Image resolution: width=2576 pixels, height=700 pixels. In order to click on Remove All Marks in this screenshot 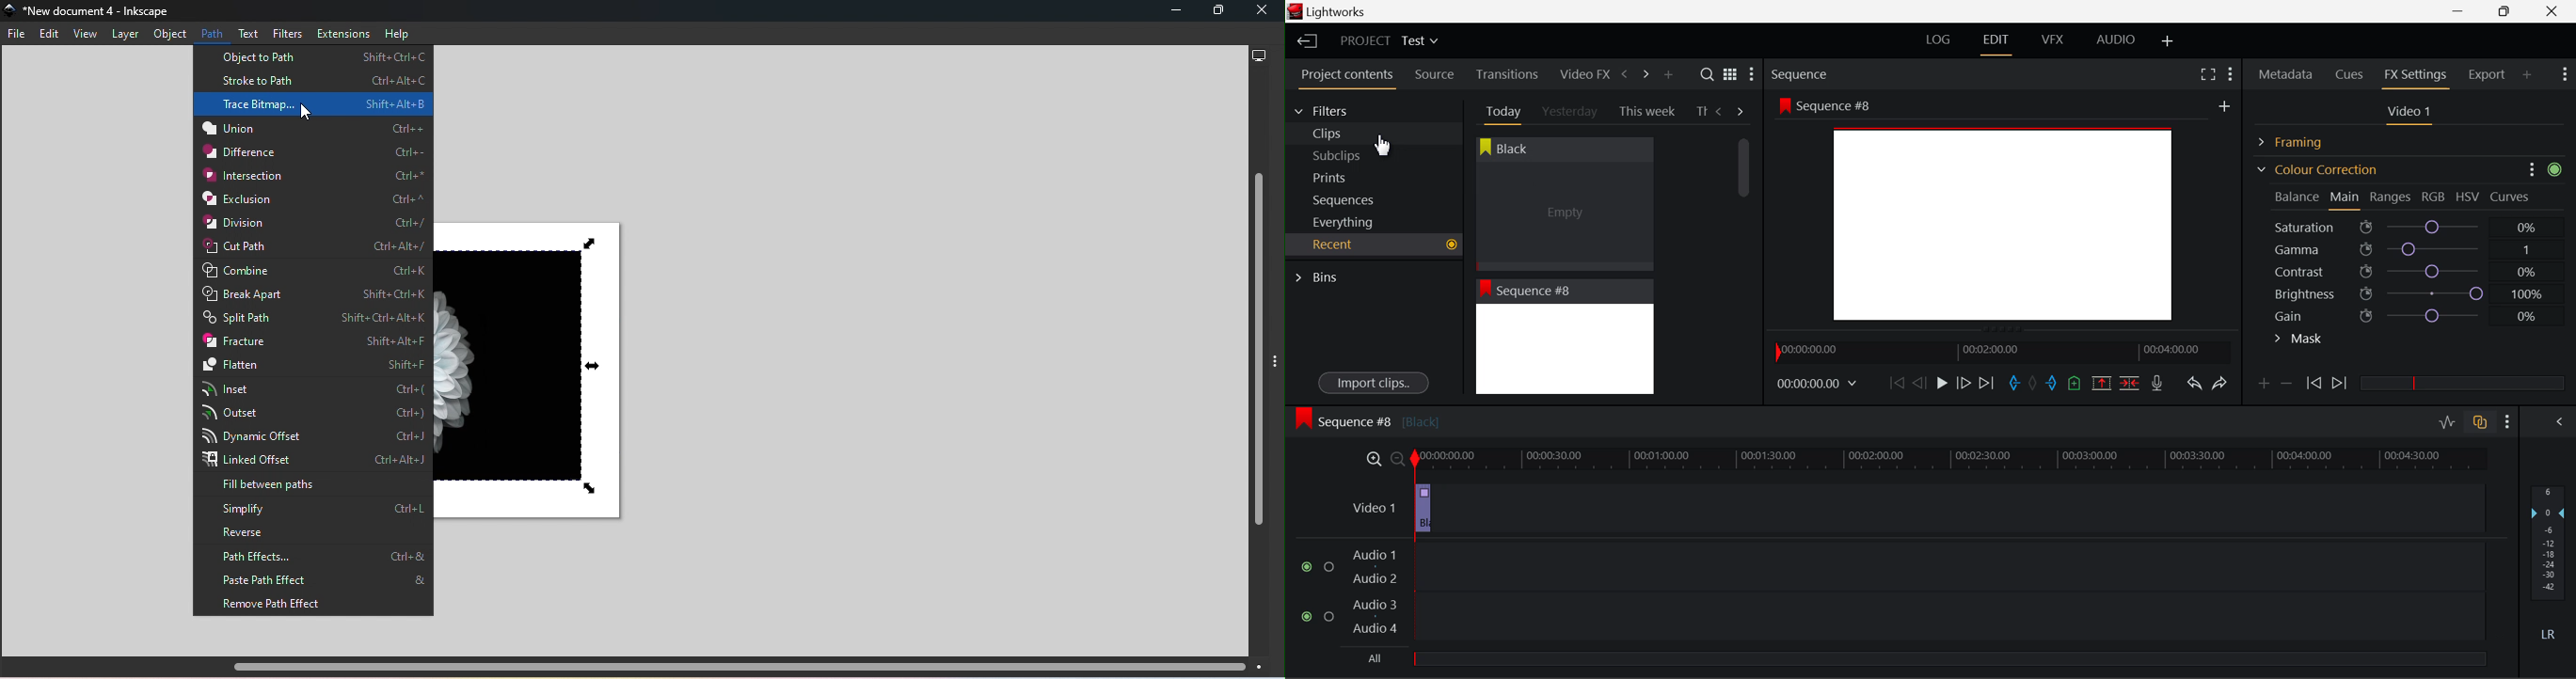, I will do `click(2034, 385)`.